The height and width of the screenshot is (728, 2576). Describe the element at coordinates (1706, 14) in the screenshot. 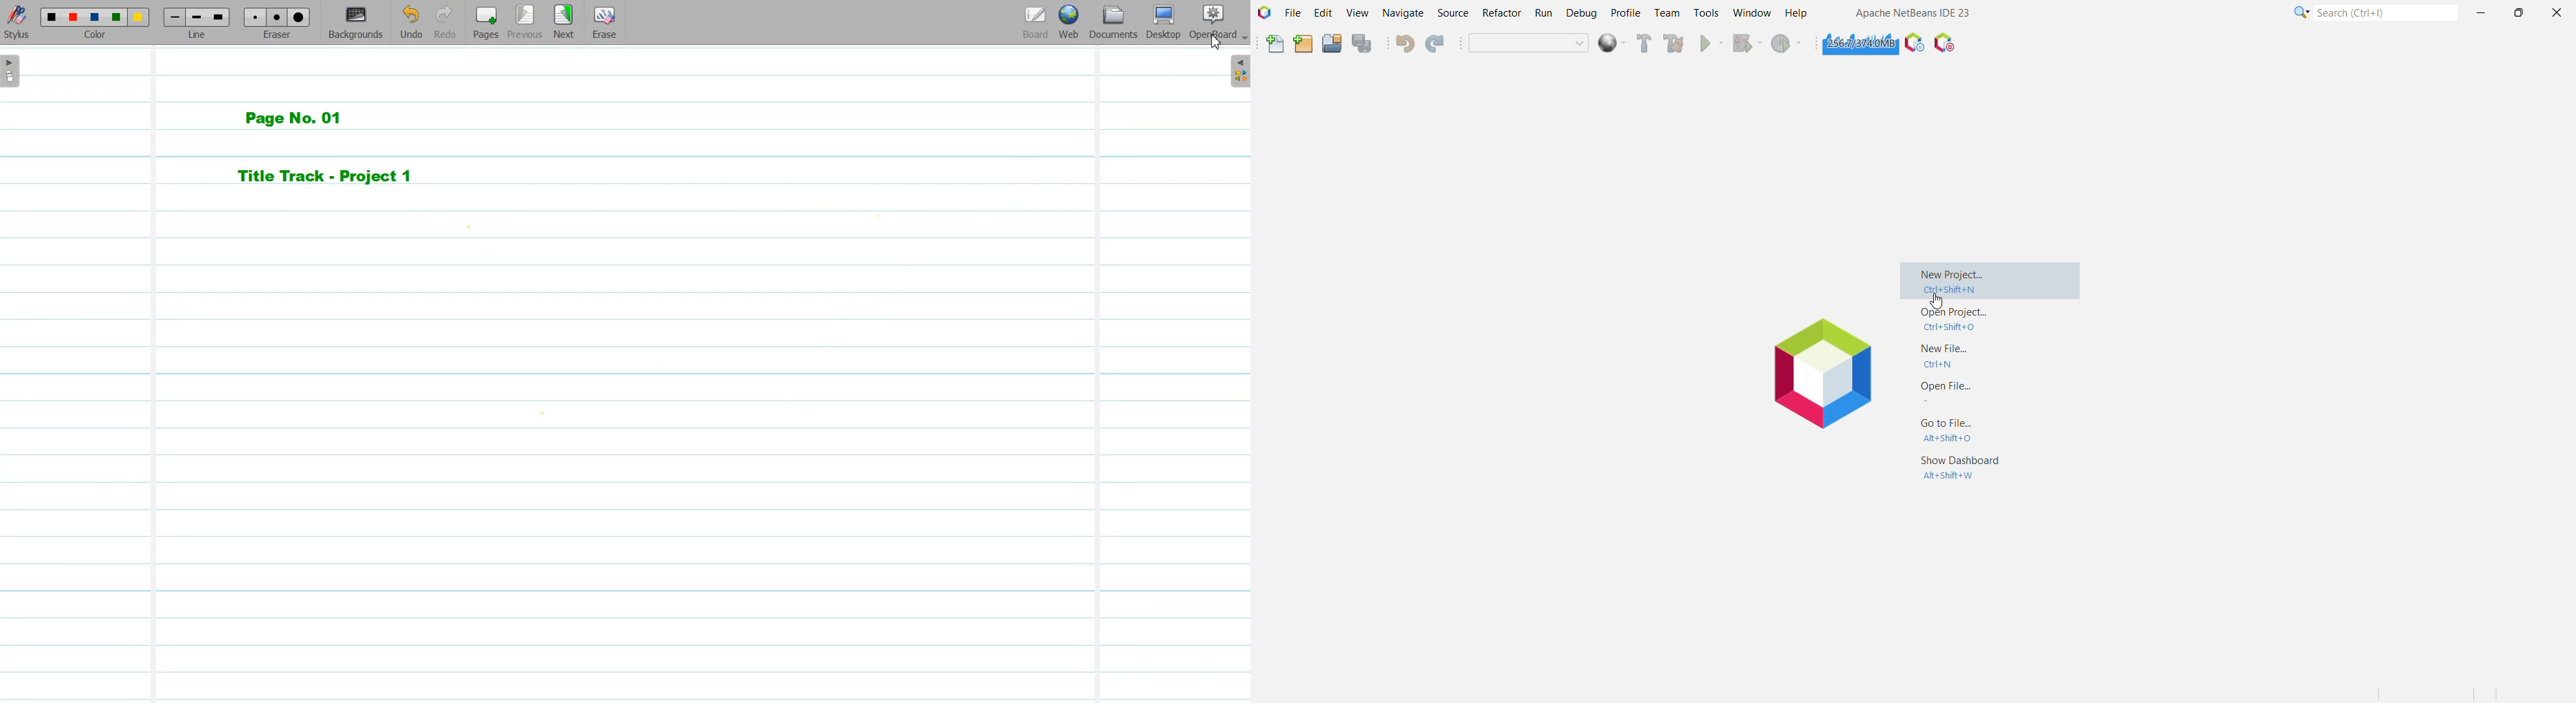

I see `Tools` at that location.